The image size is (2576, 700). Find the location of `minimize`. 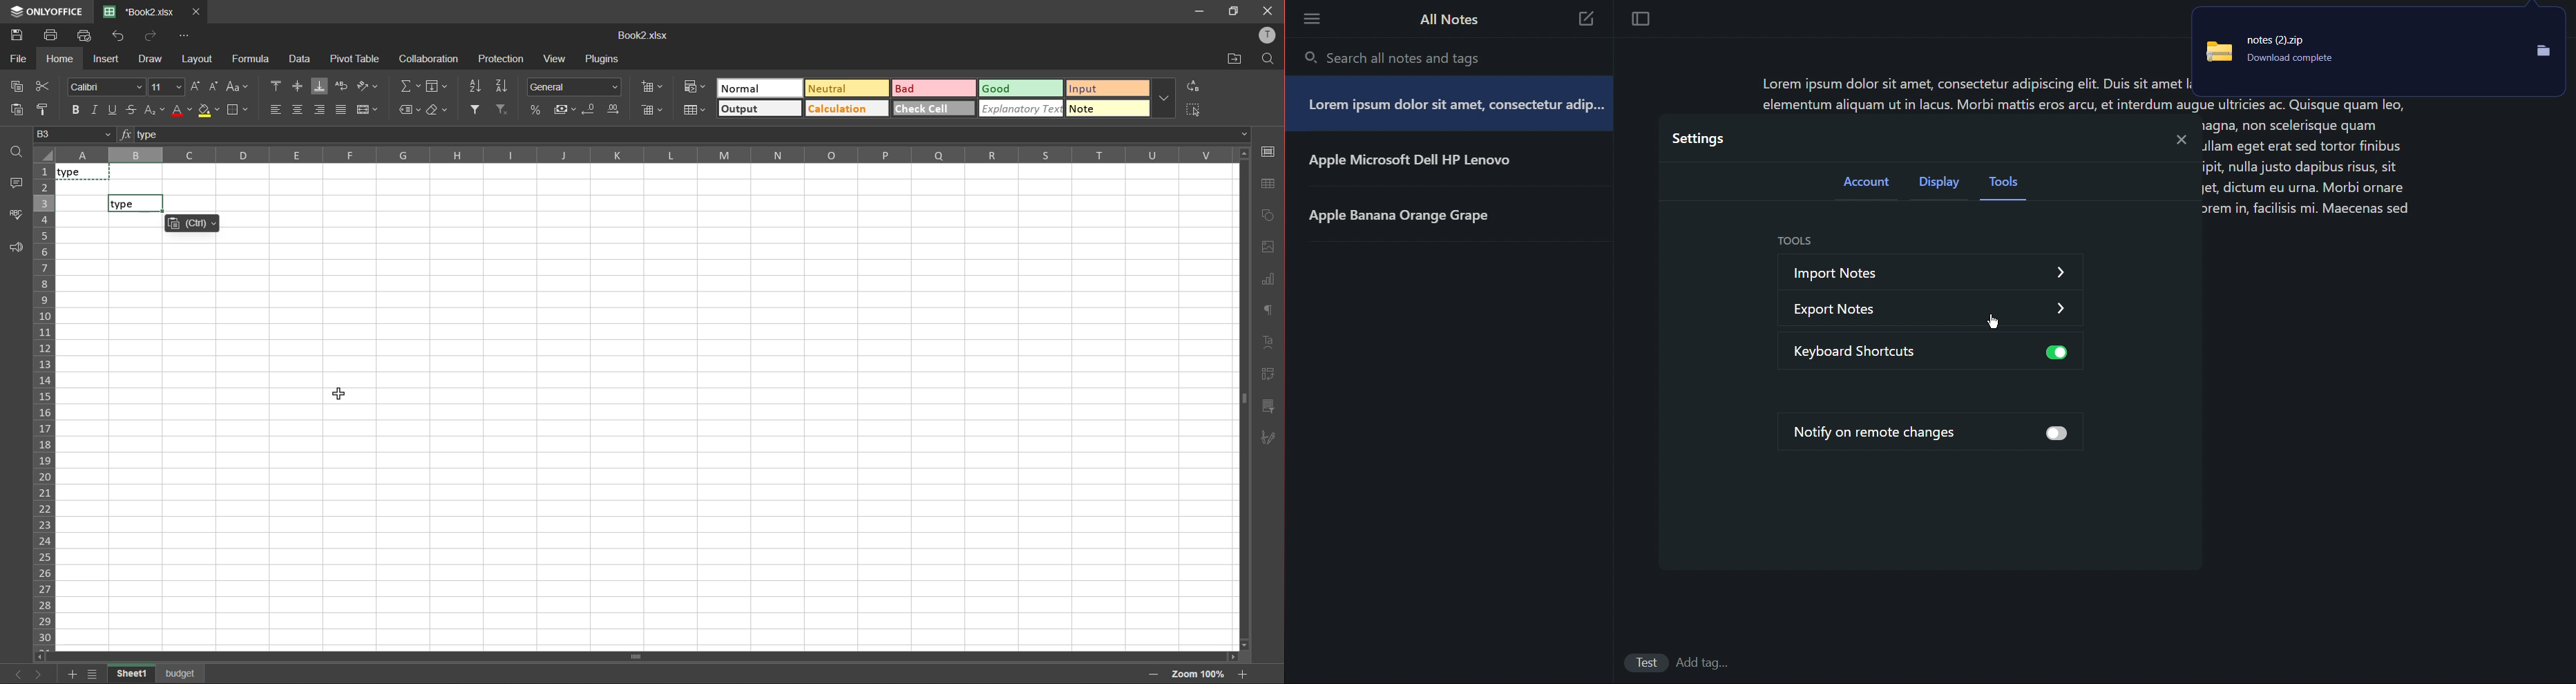

minimize is located at coordinates (1201, 11).